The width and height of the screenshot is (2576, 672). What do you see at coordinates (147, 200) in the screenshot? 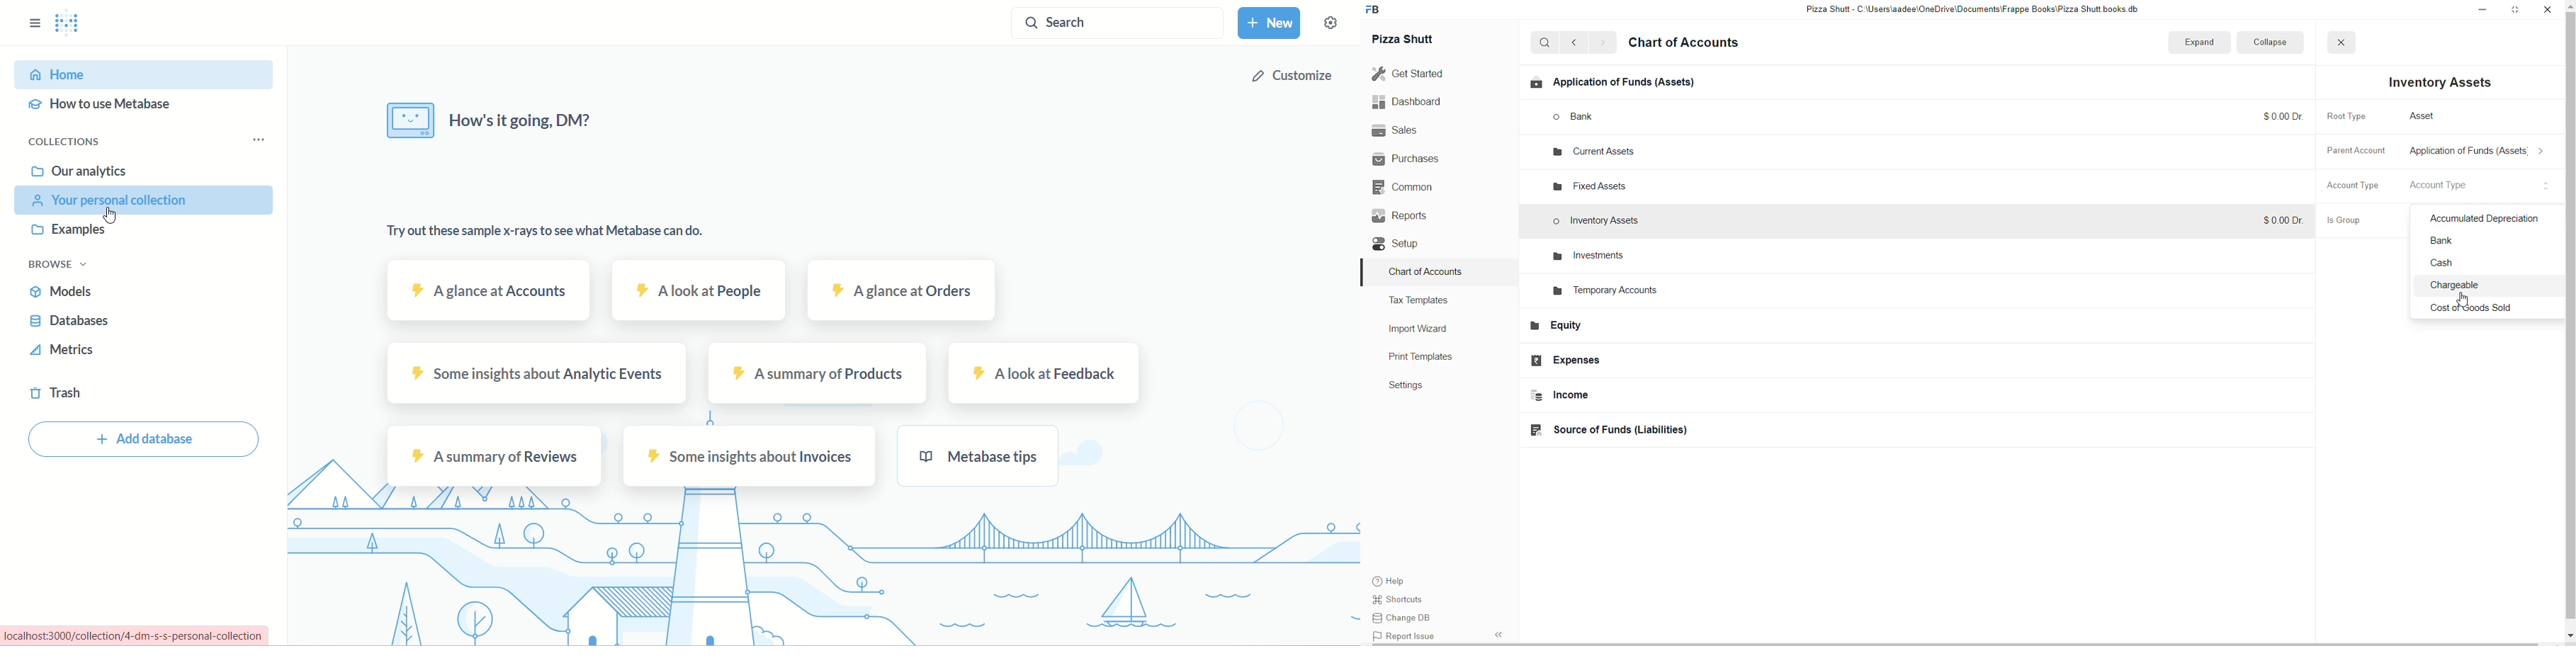
I see `your personal collection` at bounding box center [147, 200].